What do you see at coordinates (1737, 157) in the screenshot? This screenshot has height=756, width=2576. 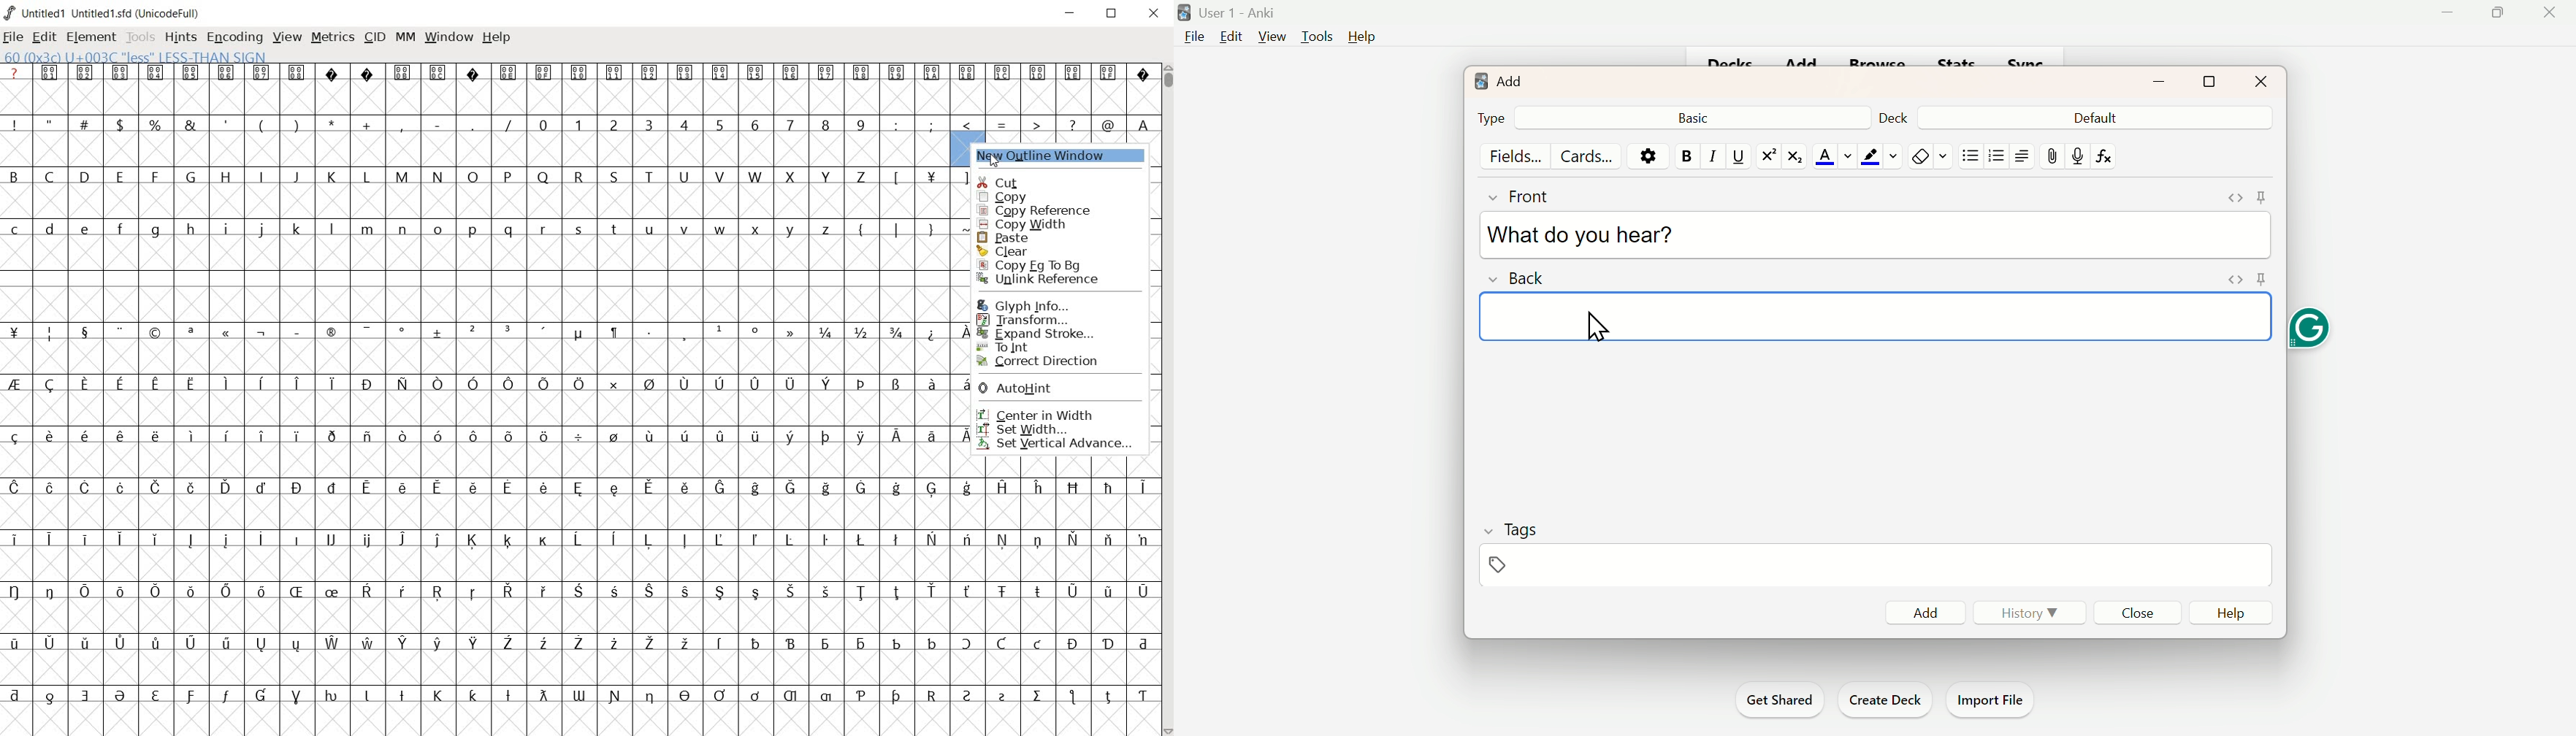 I see `Underline` at bounding box center [1737, 157].